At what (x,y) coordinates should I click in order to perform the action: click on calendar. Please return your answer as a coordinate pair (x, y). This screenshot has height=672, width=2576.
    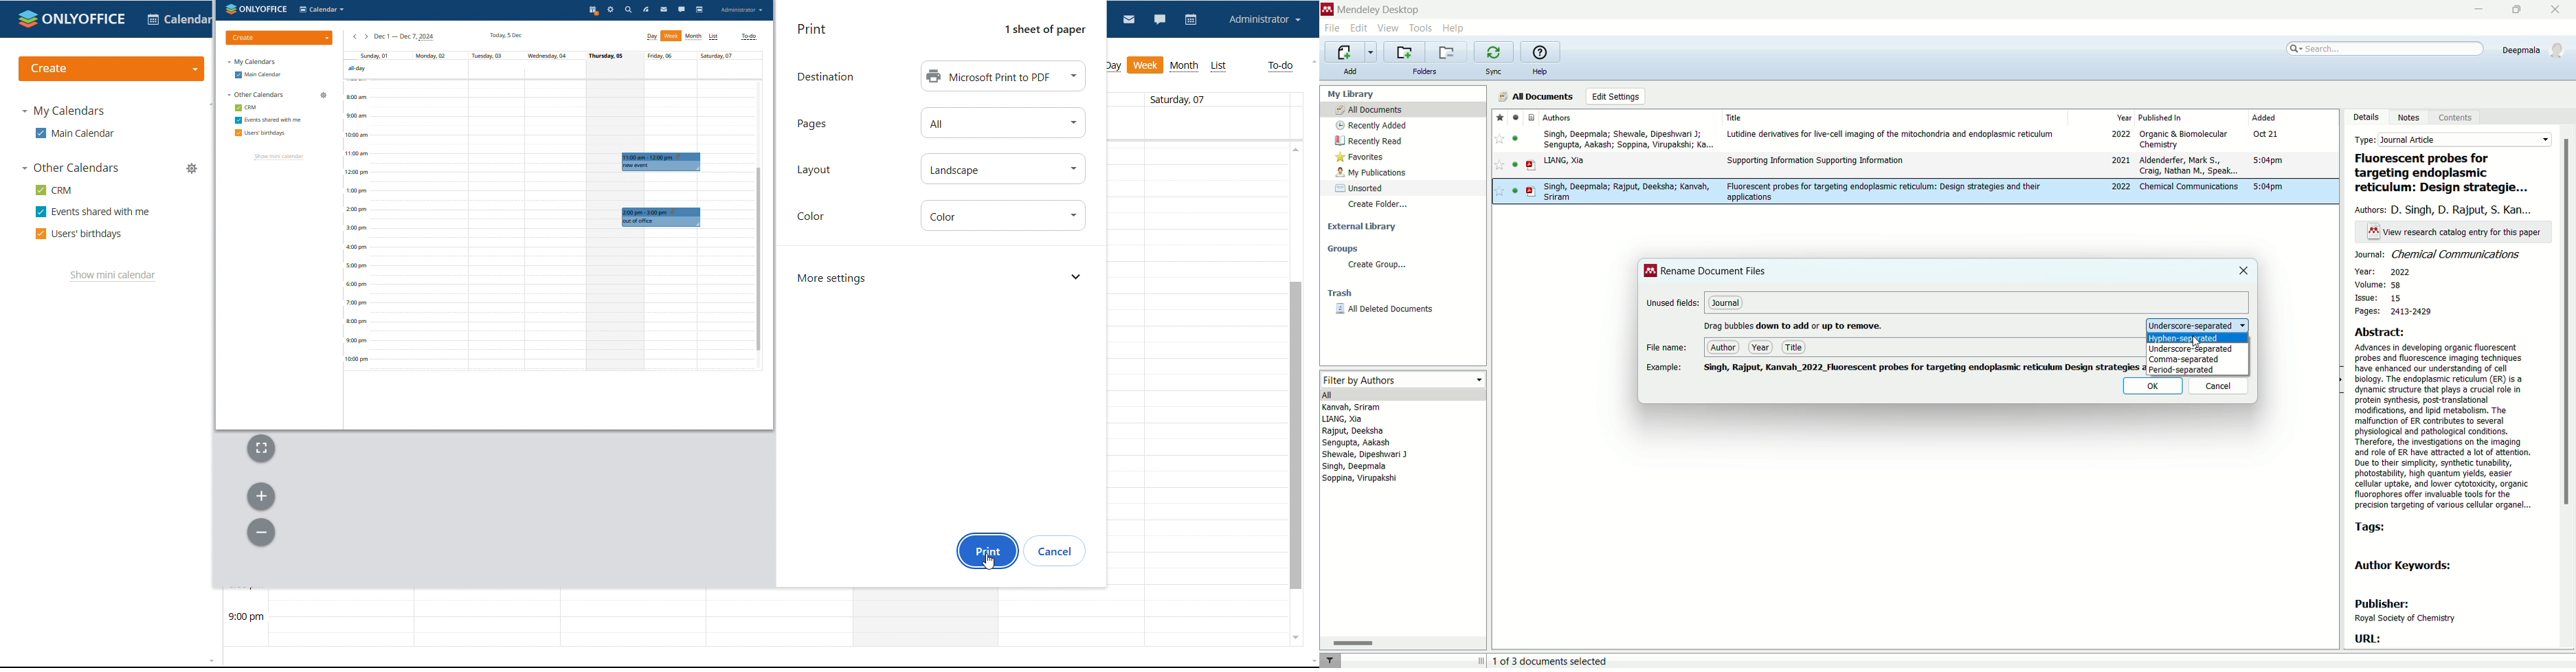
    Looking at the image, I should click on (1193, 21).